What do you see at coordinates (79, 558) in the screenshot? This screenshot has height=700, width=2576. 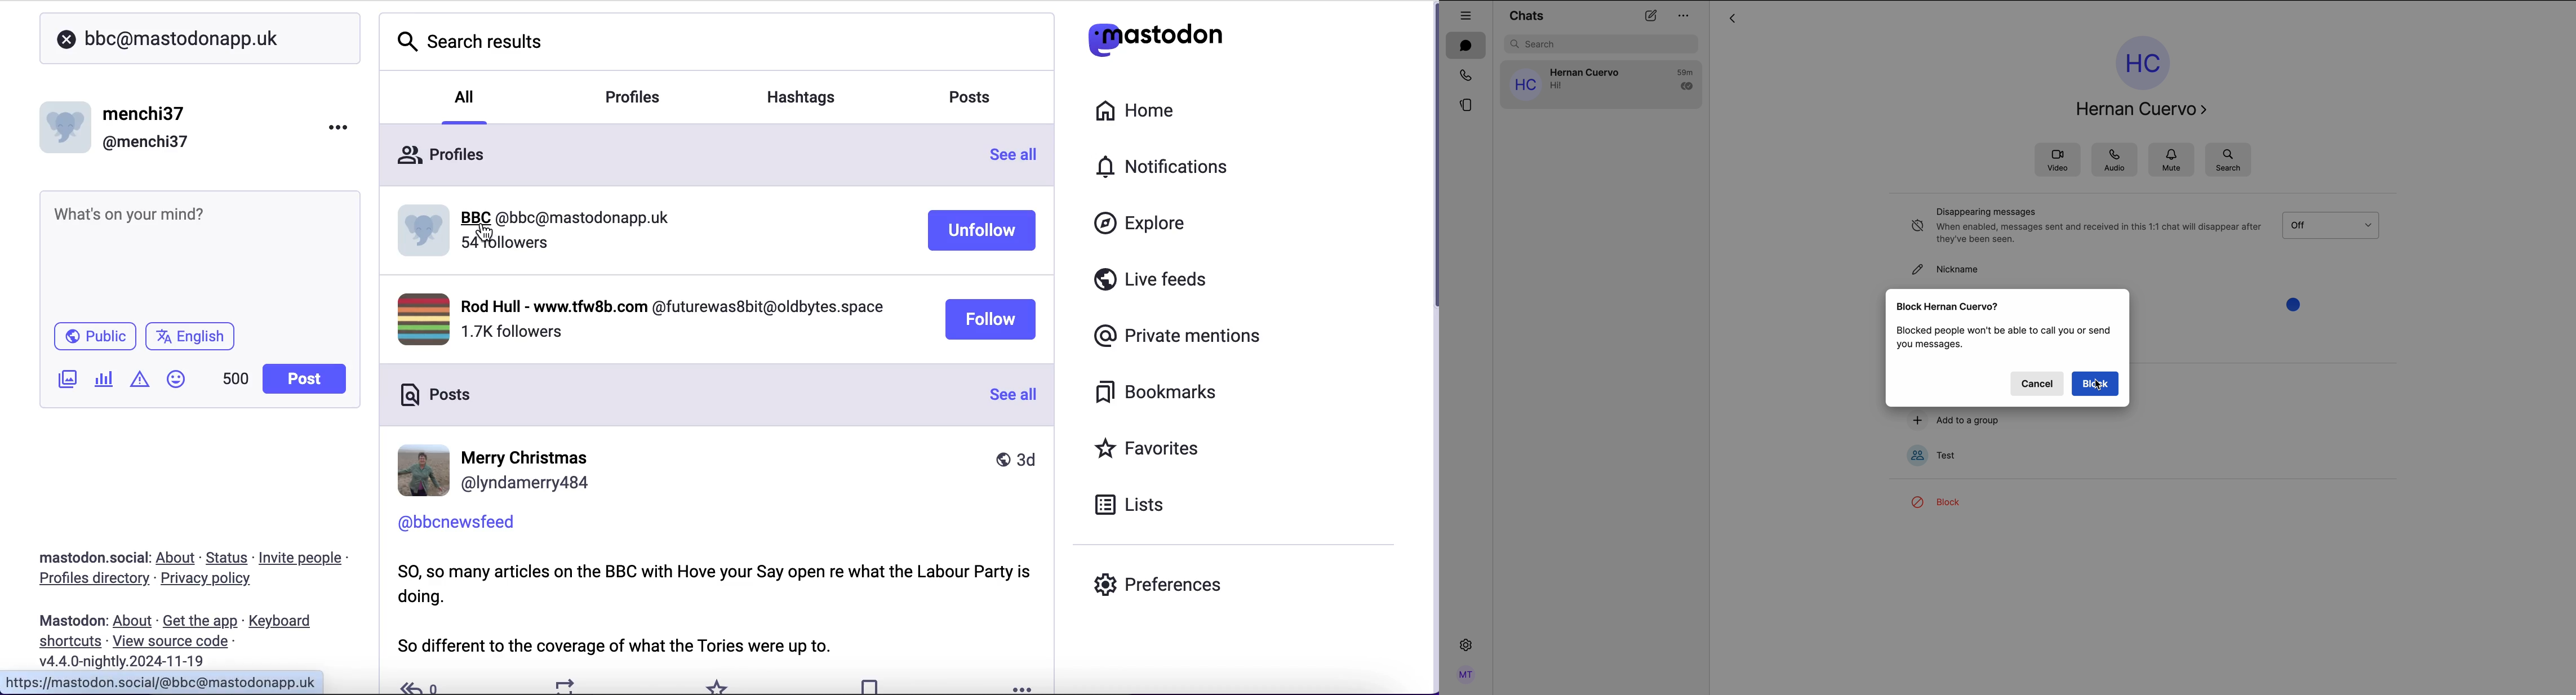 I see `mastodon social` at bounding box center [79, 558].